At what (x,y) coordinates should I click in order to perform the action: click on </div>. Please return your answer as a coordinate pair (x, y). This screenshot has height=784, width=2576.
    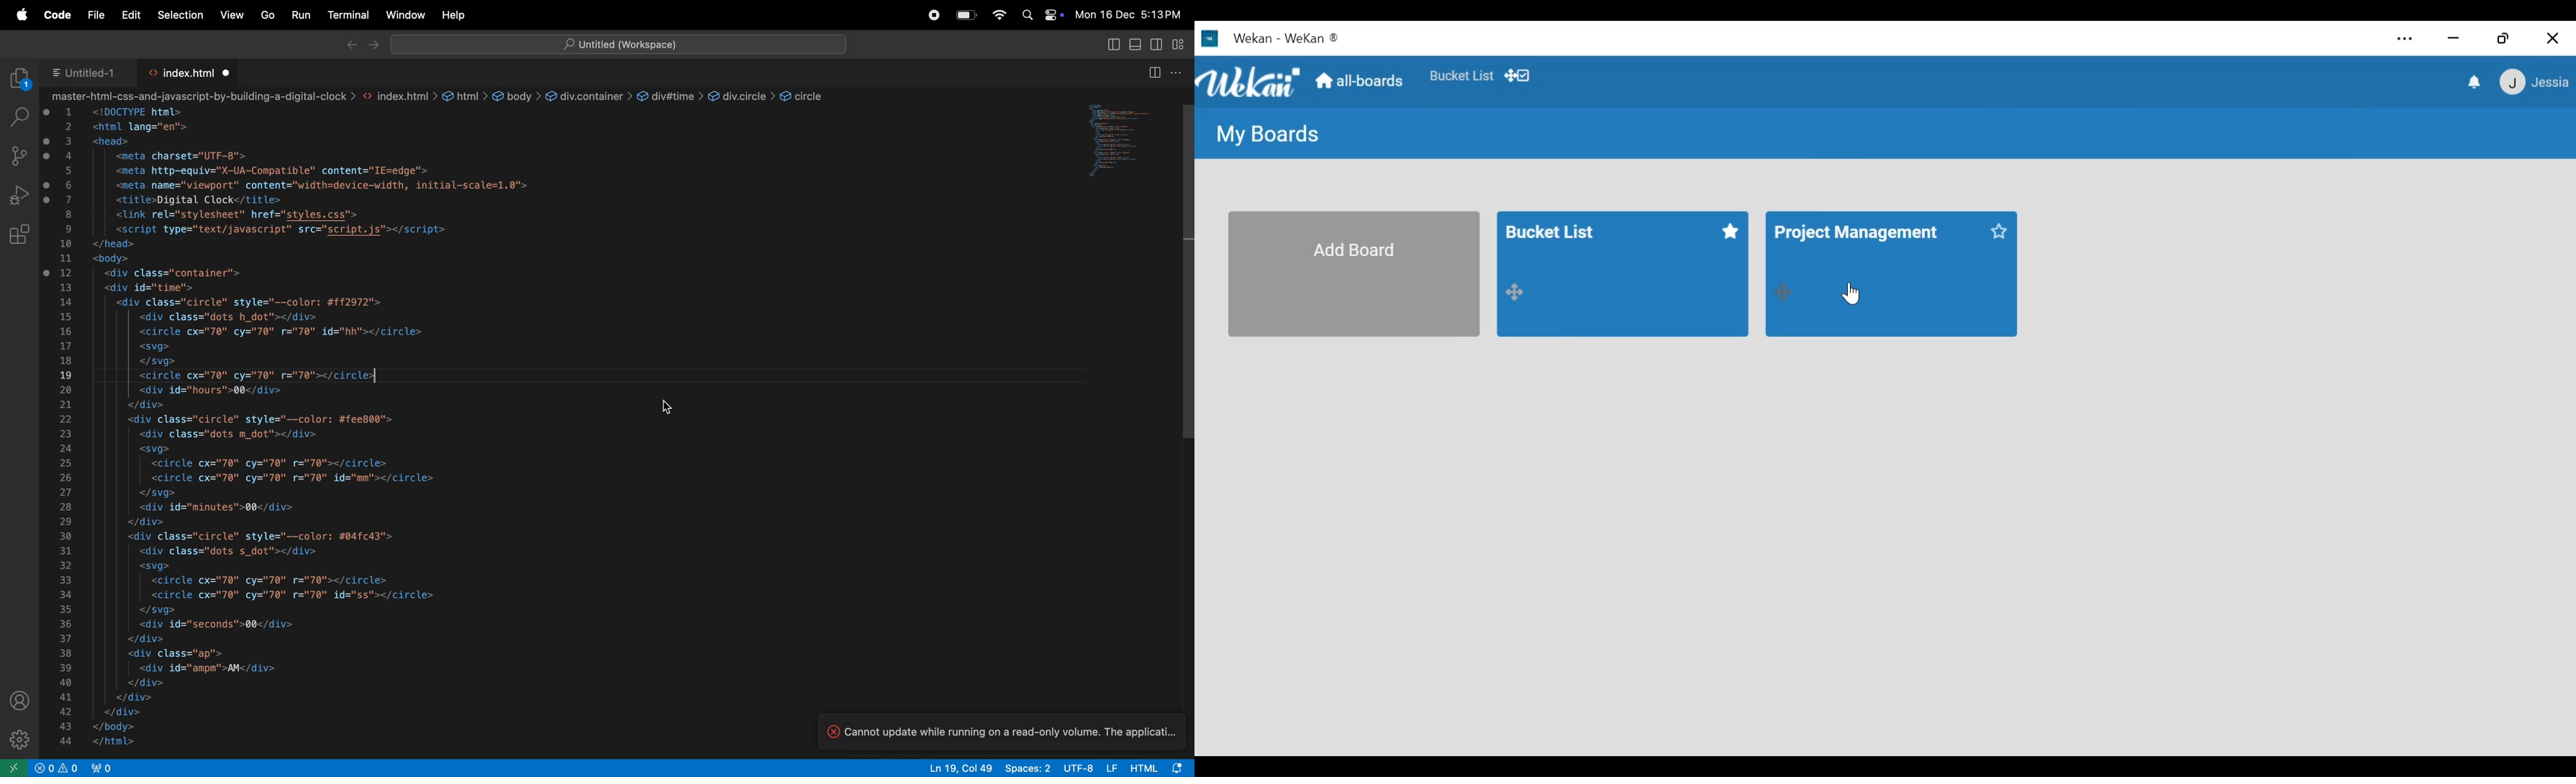
    Looking at the image, I should click on (145, 521).